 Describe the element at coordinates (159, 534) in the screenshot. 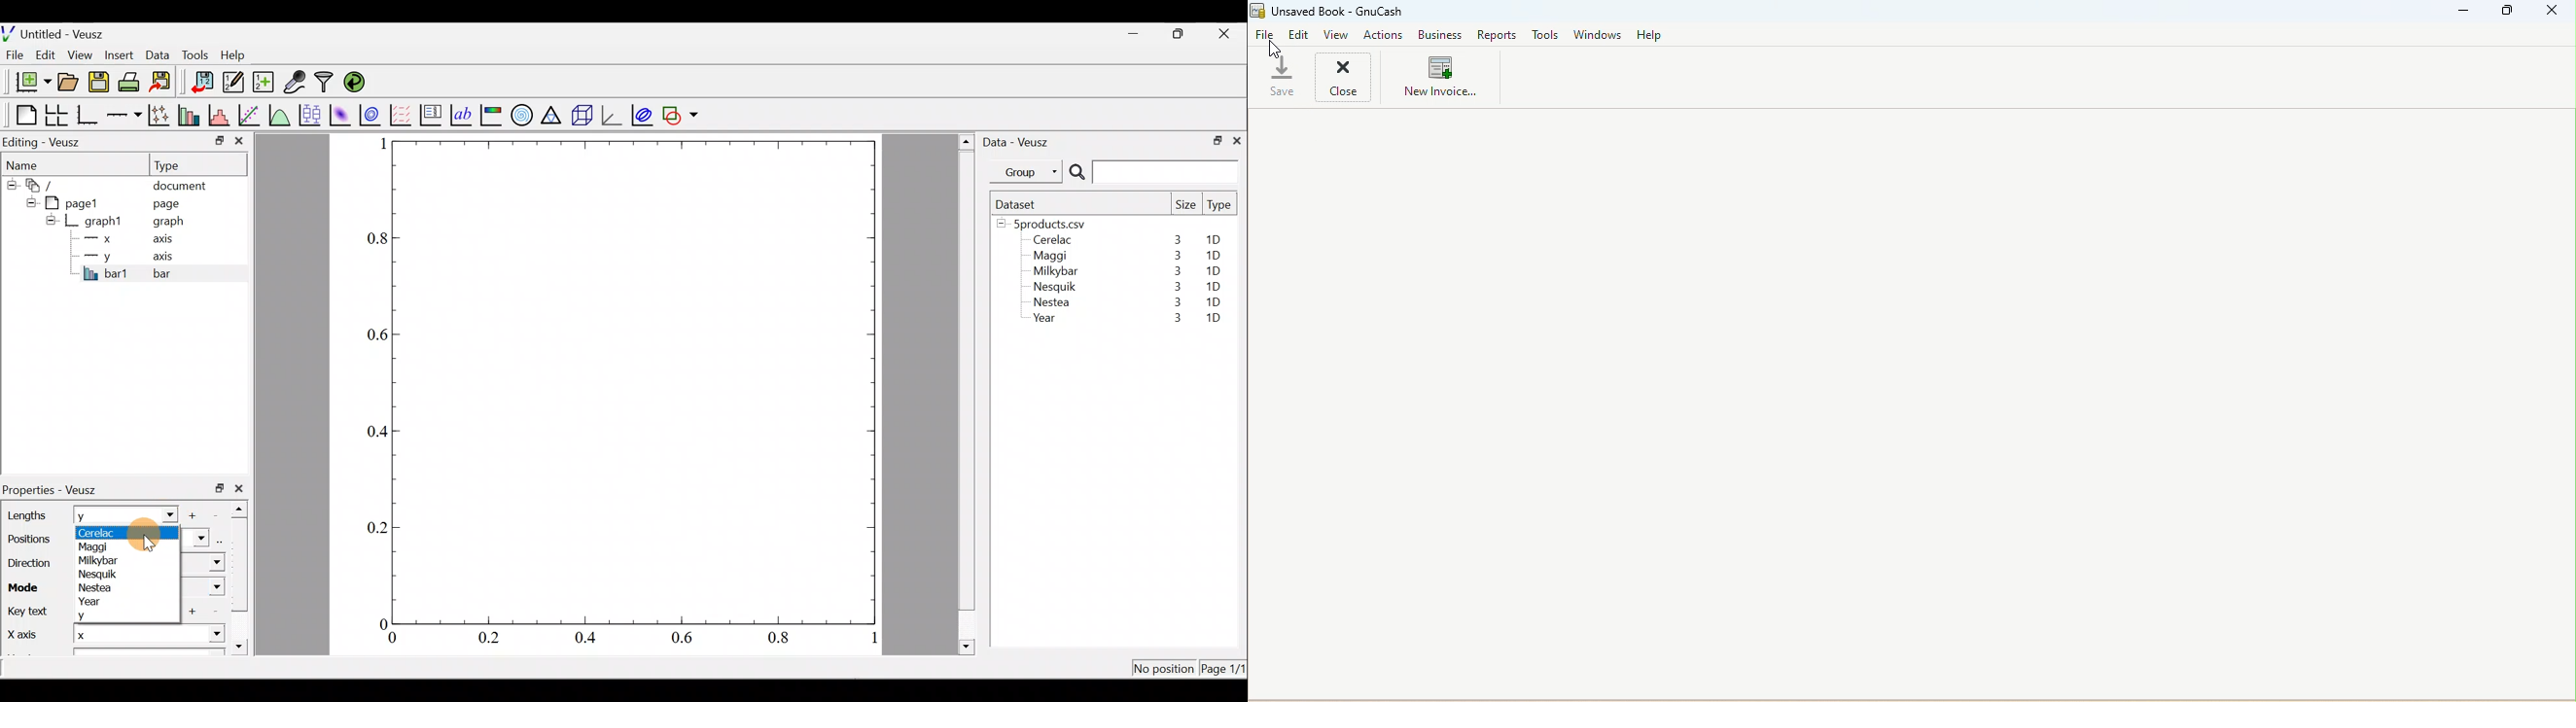

I see `Cursor` at that location.